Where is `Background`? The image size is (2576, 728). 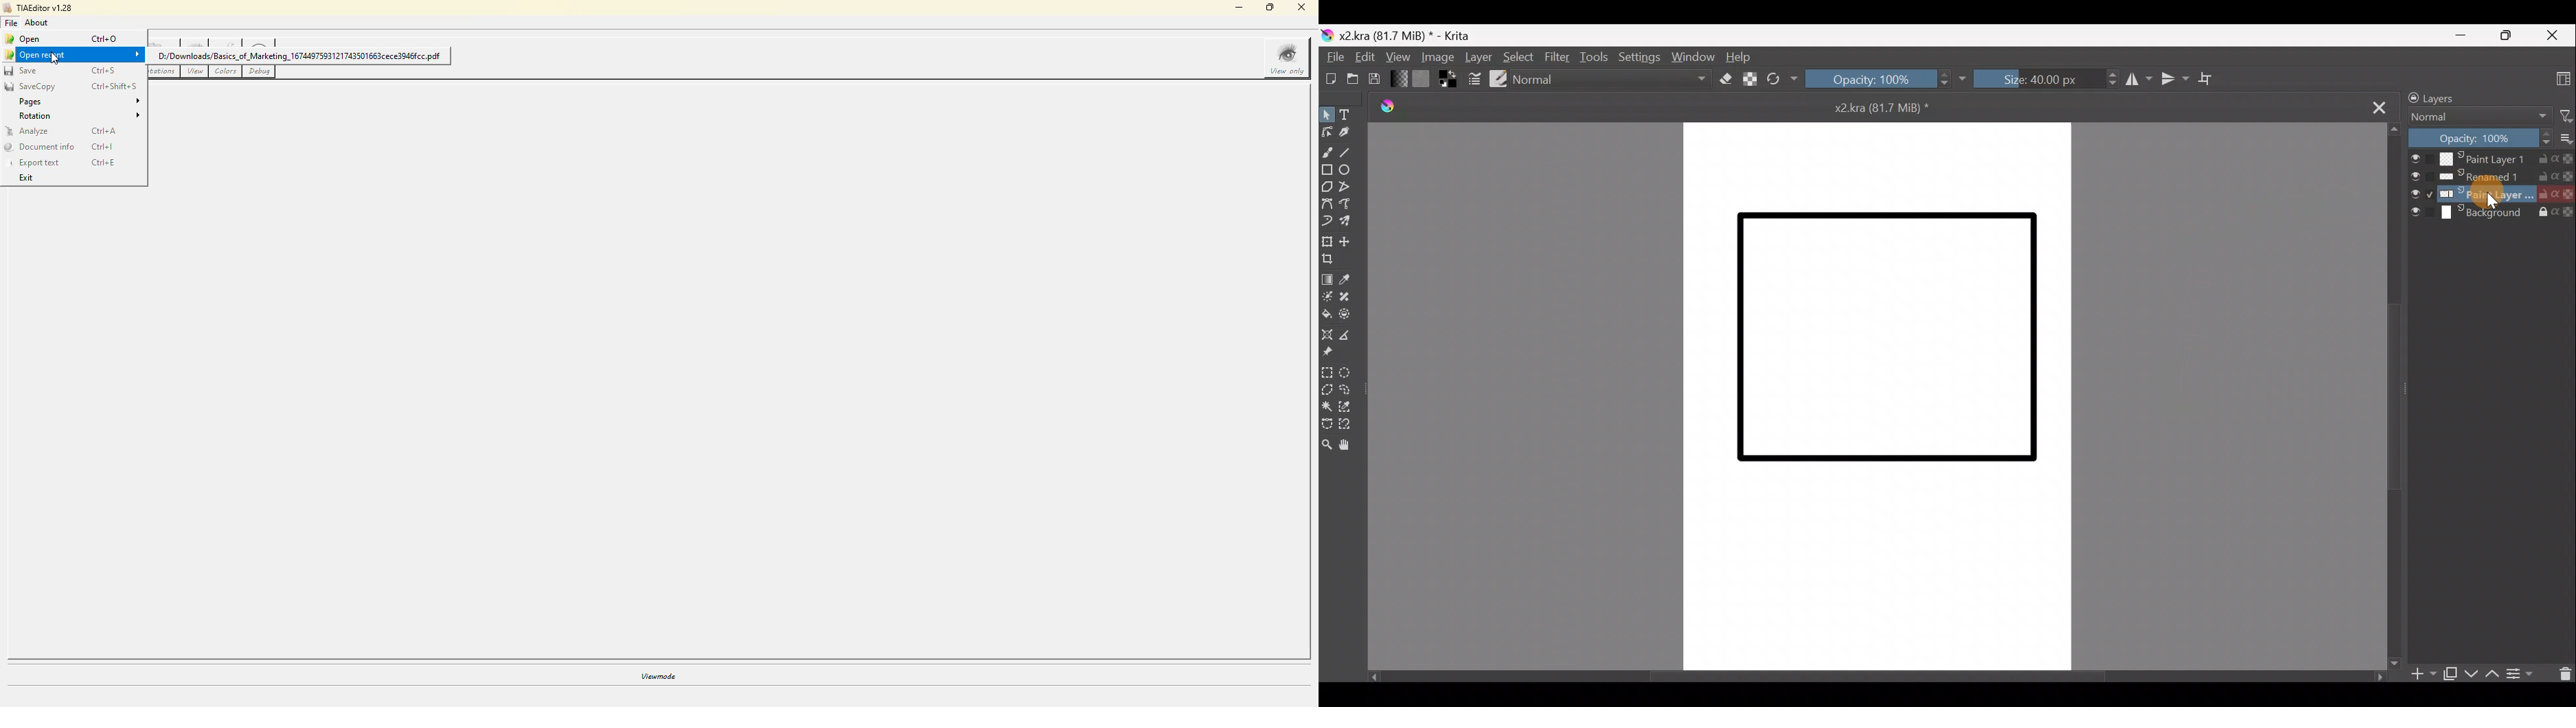
Background is located at coordinates (2491, 215).